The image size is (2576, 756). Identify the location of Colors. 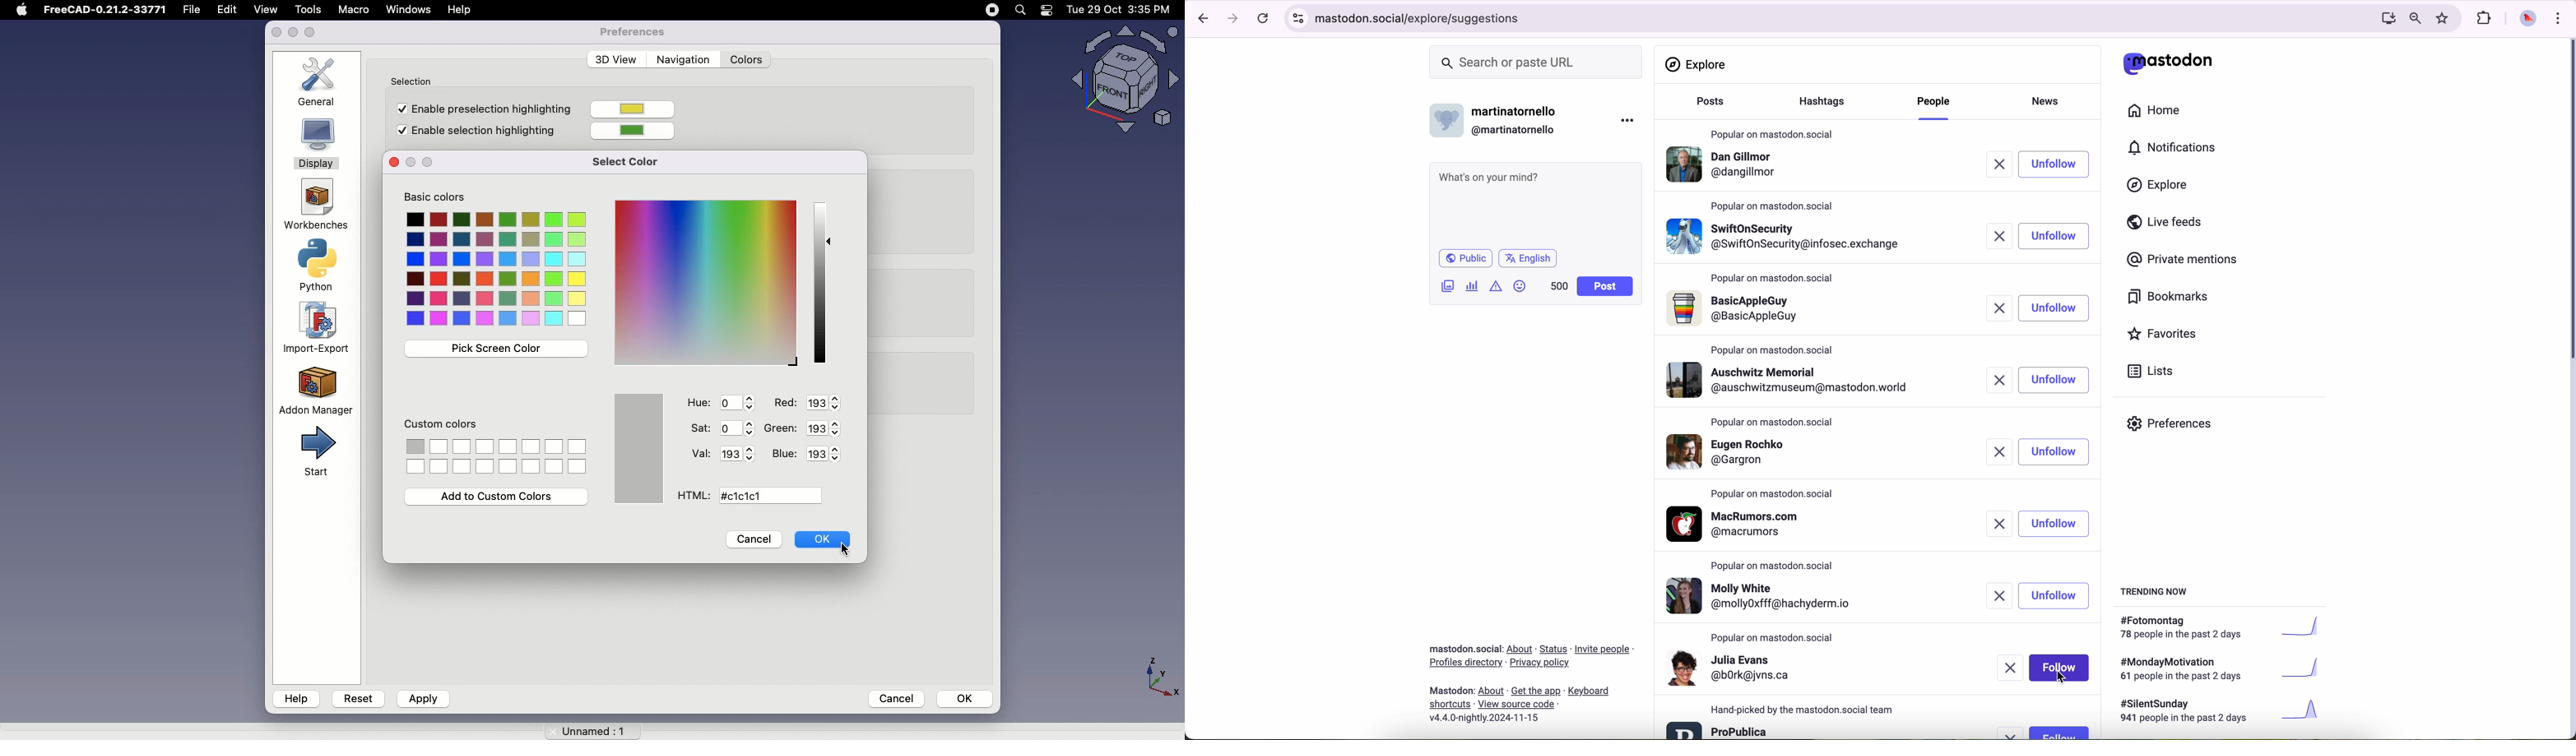
(498, 270).